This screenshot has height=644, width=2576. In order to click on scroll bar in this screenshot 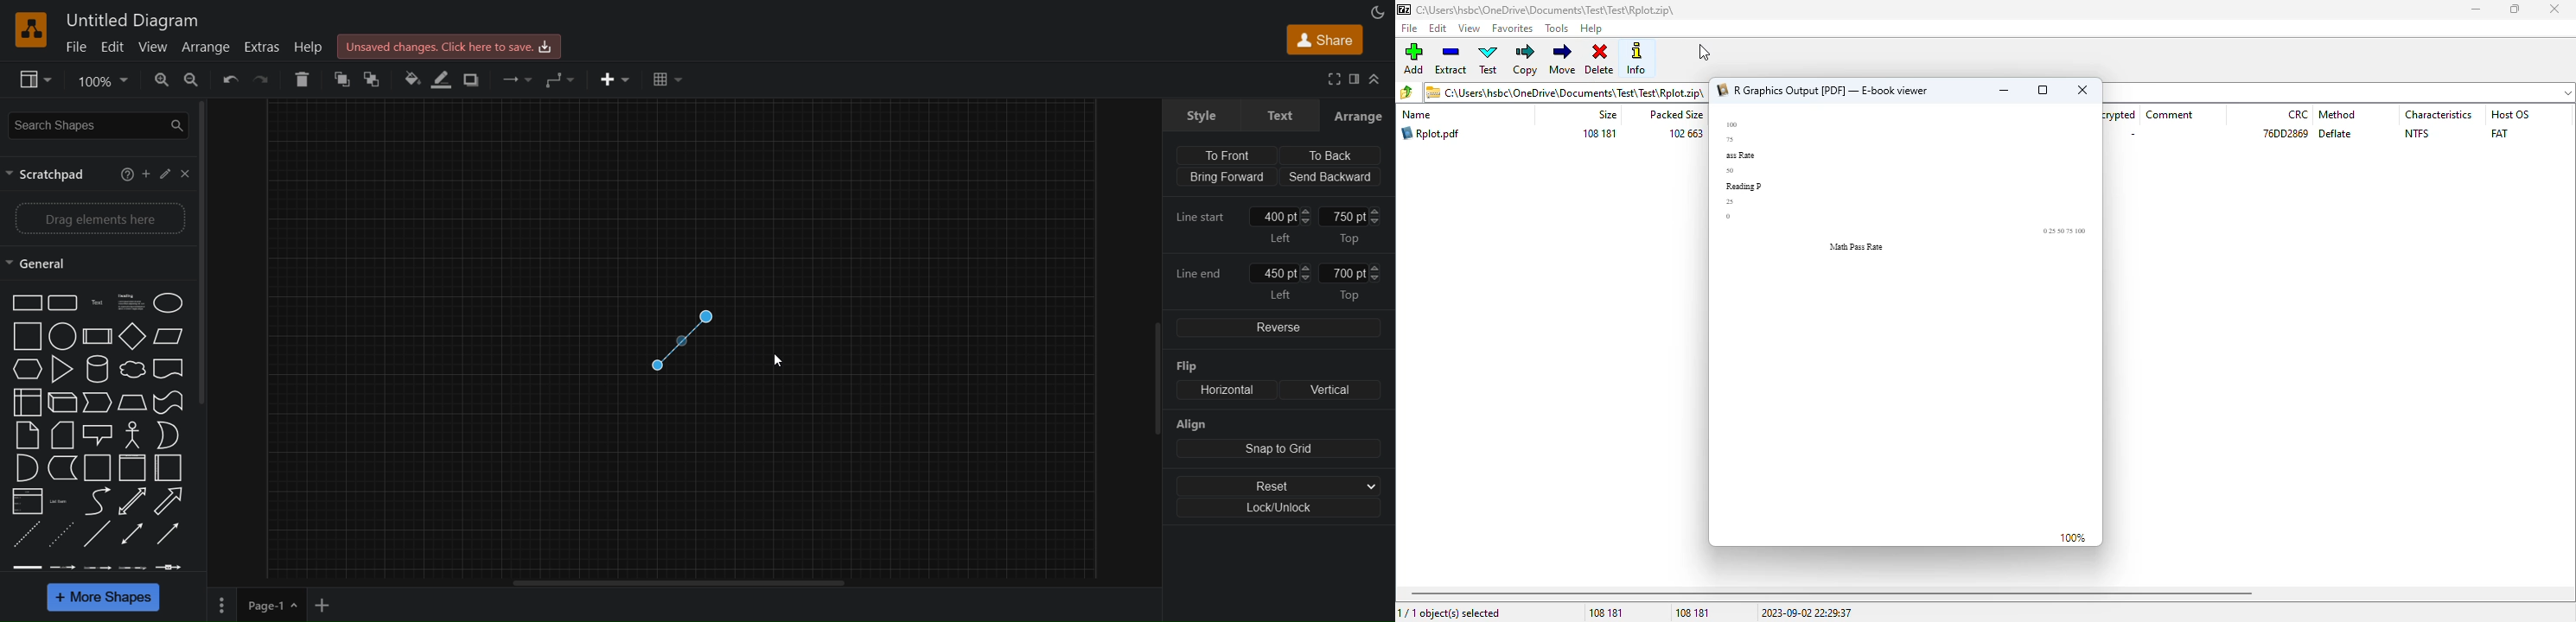, I will do `click(1151, 387)`.